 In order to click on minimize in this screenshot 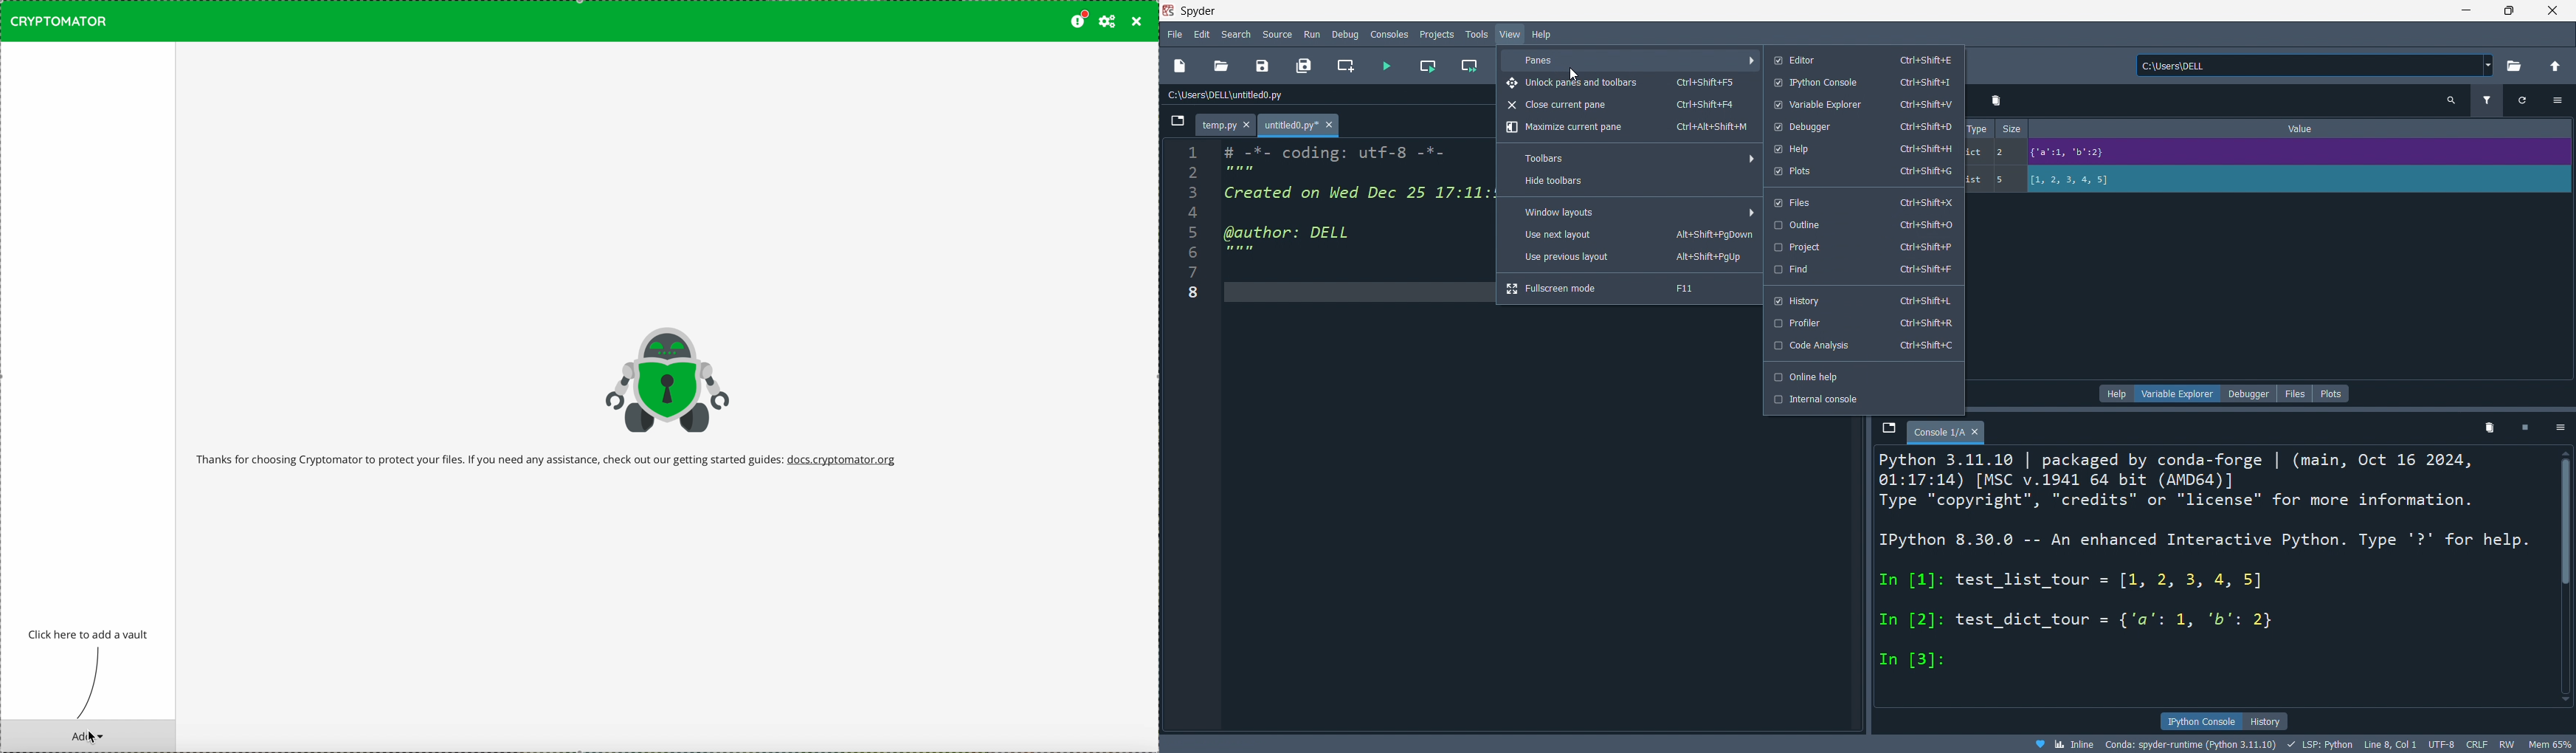, I will do `click(2465, 11)`.